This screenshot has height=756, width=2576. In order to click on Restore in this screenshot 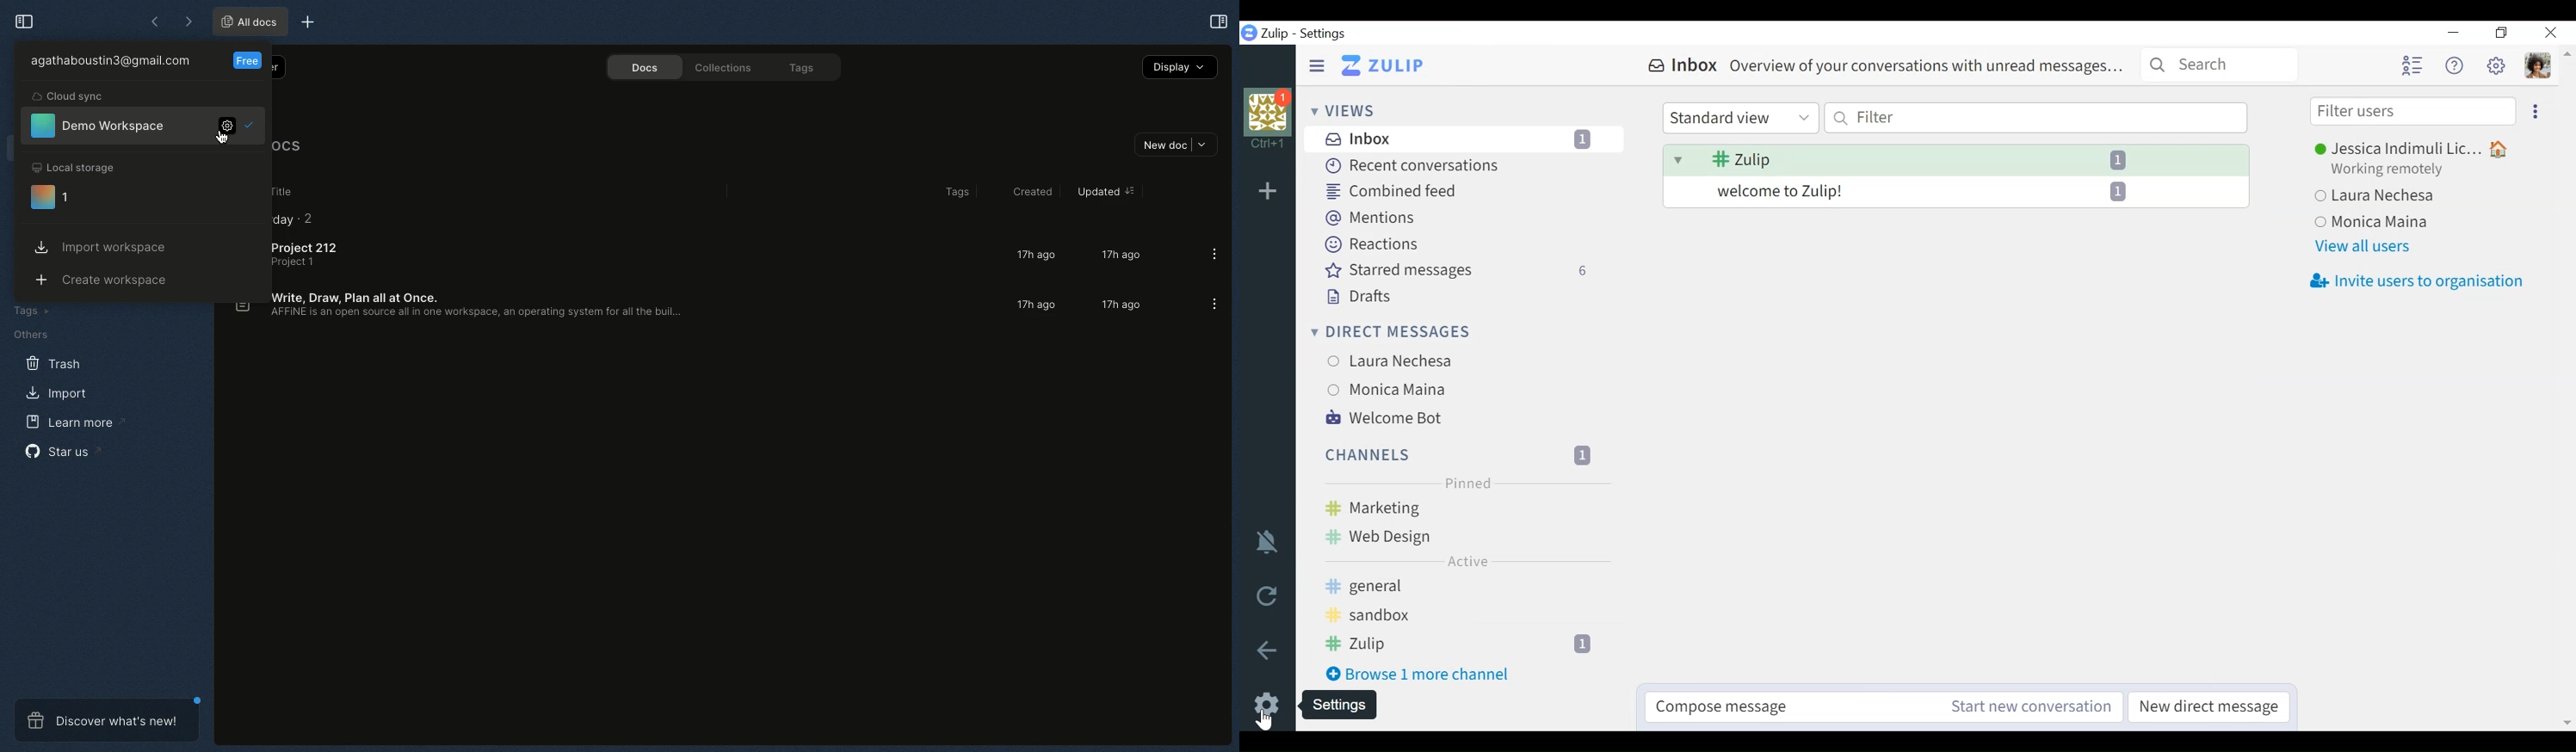, I will do `click(2503, 33)`.